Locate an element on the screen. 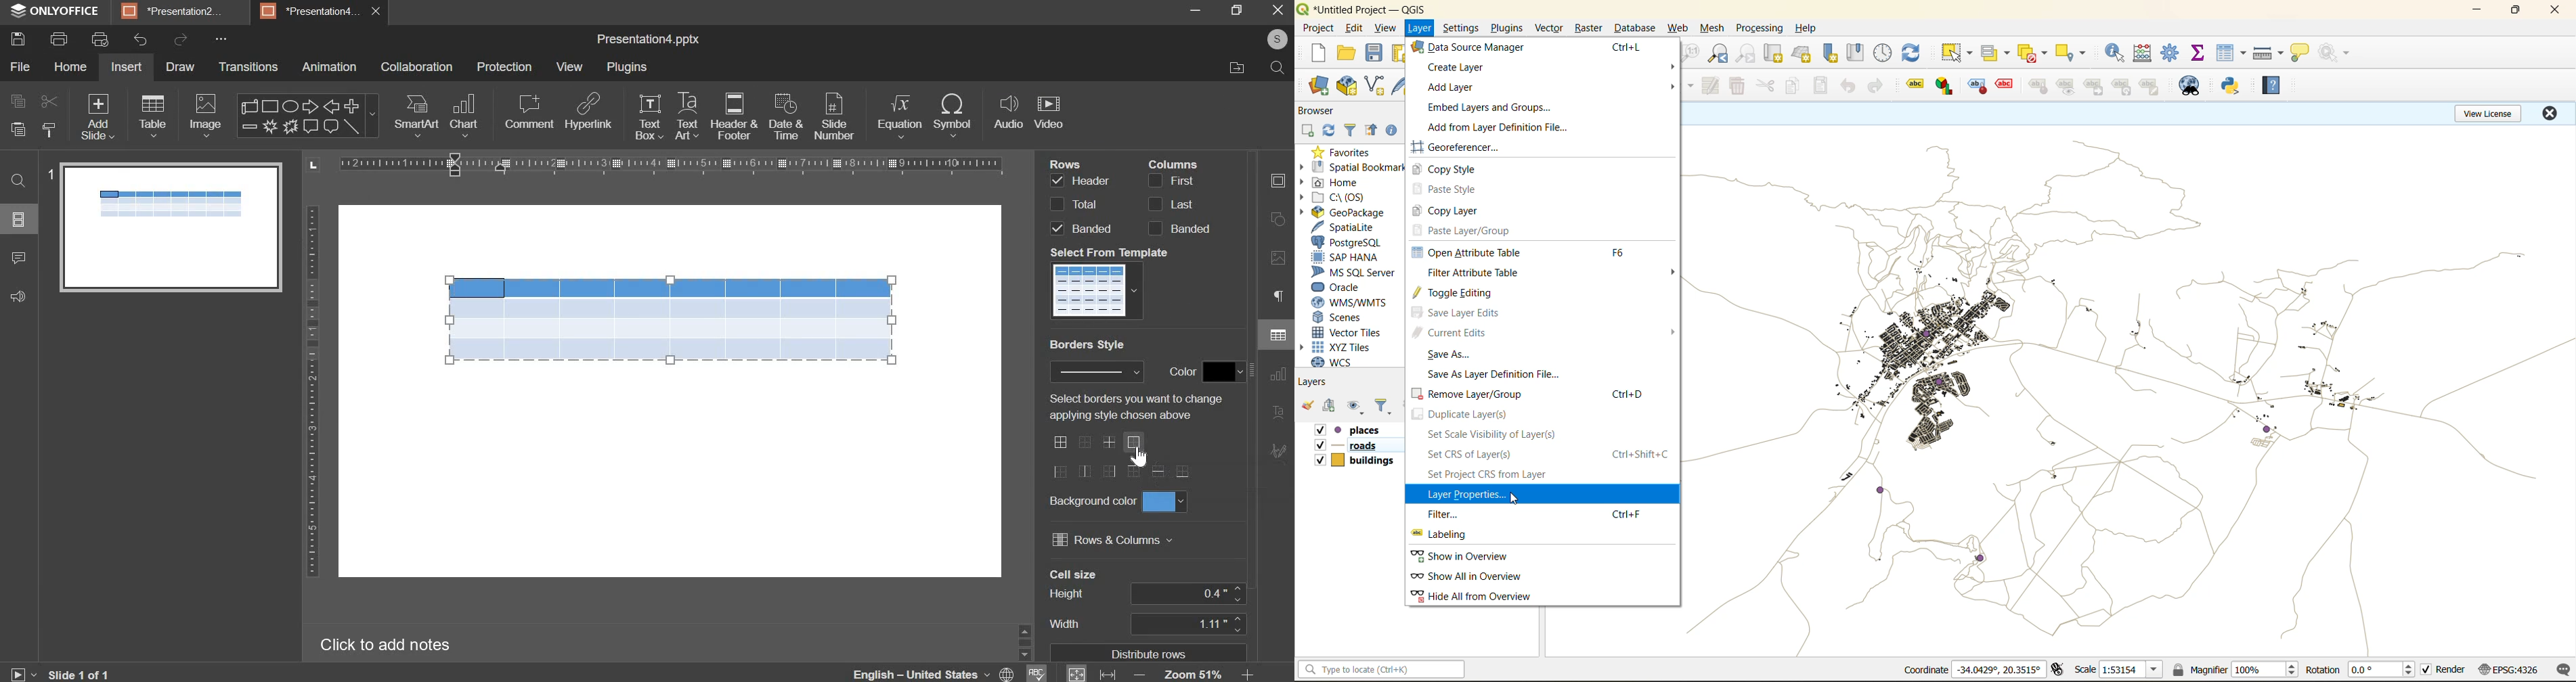 The height and width of the screenshot is (700, 2576). paste style is located at coordinates (1459, 190).